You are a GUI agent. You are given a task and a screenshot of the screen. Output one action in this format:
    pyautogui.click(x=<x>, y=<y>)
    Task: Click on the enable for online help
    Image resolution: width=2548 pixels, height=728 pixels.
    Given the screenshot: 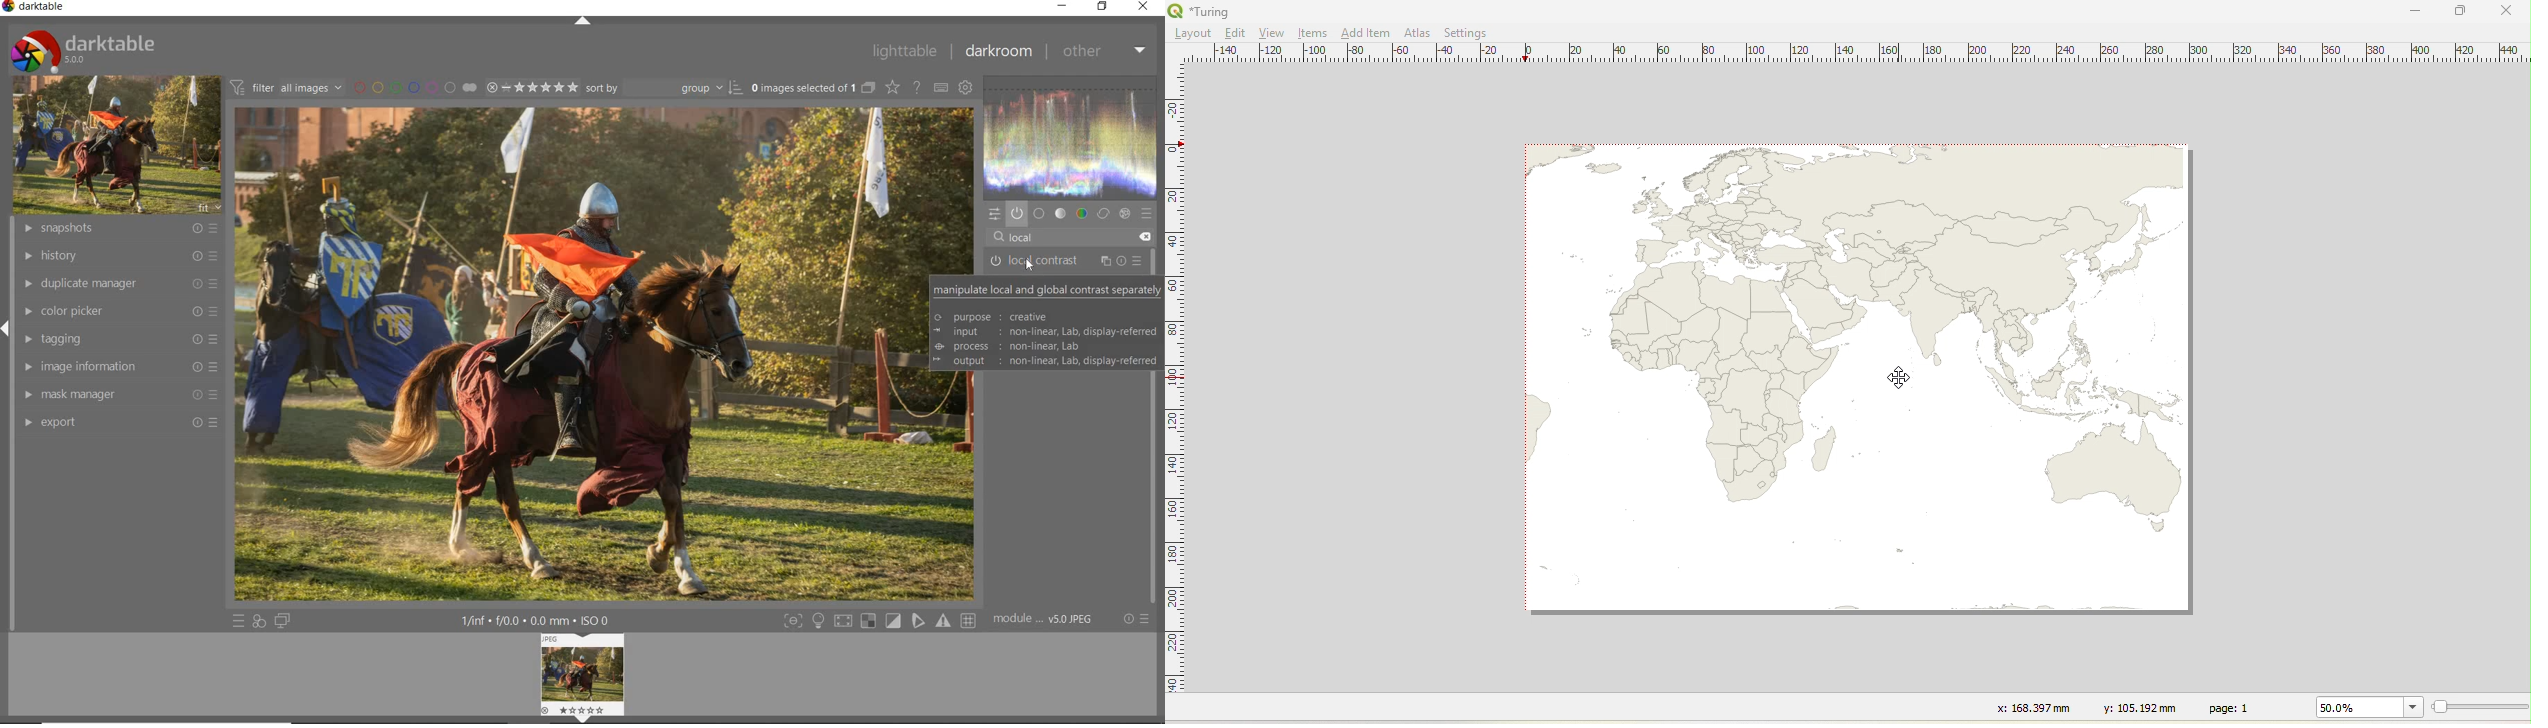 What is the action you would take?
    pyautogui.click(x=917, y=87)
    